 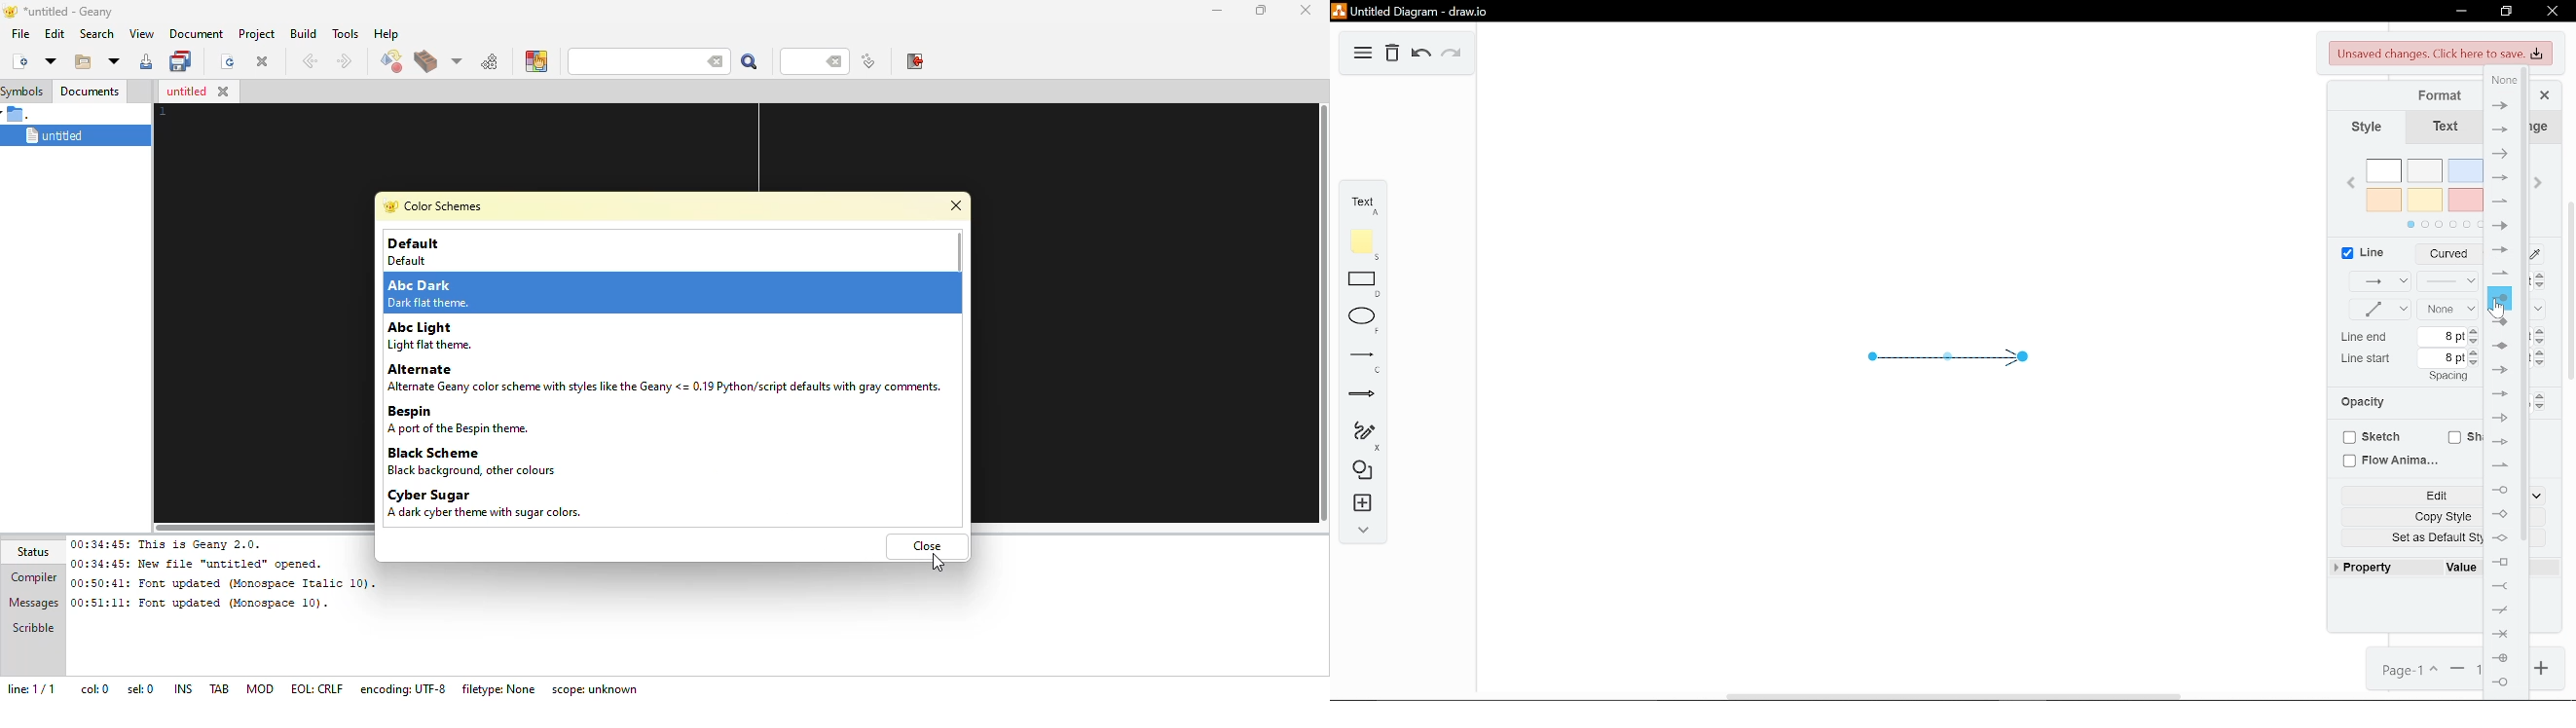 I want to click on Ellipse, so click(x=1364, y=322).